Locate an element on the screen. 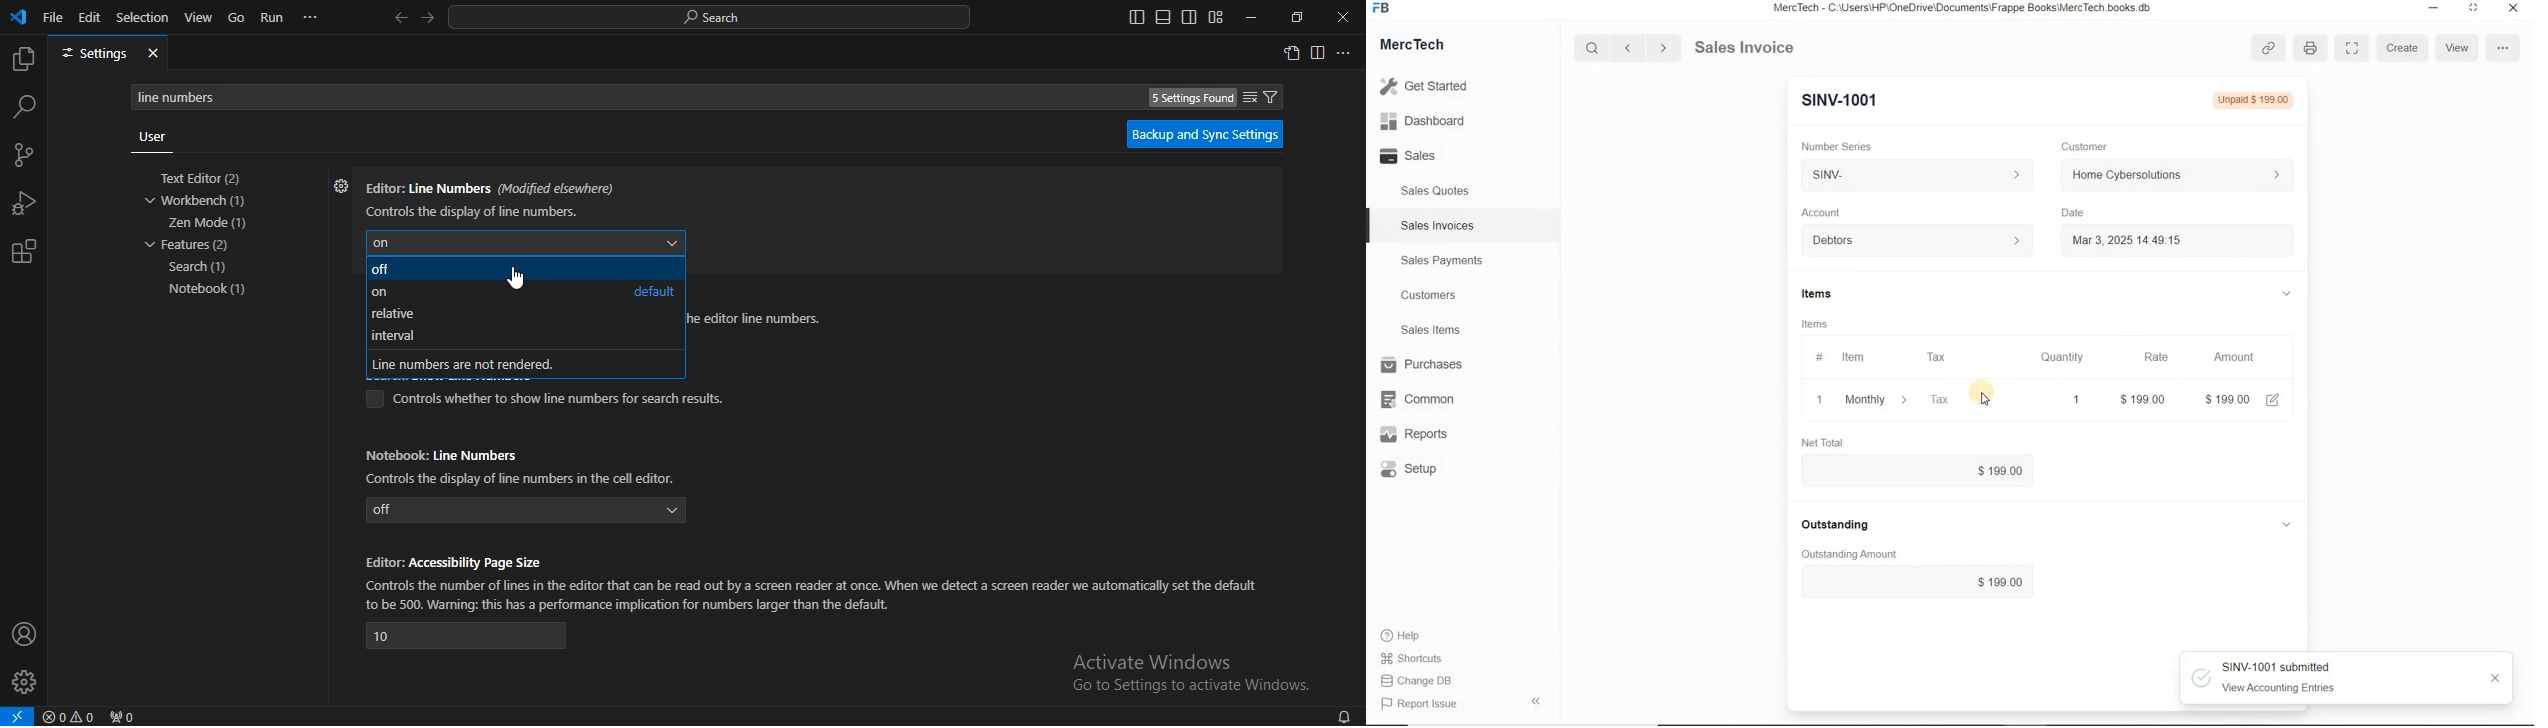 Image resolution: width=2548 pixels, height=728 pixels. workbench is located at coordinates (204, 201).